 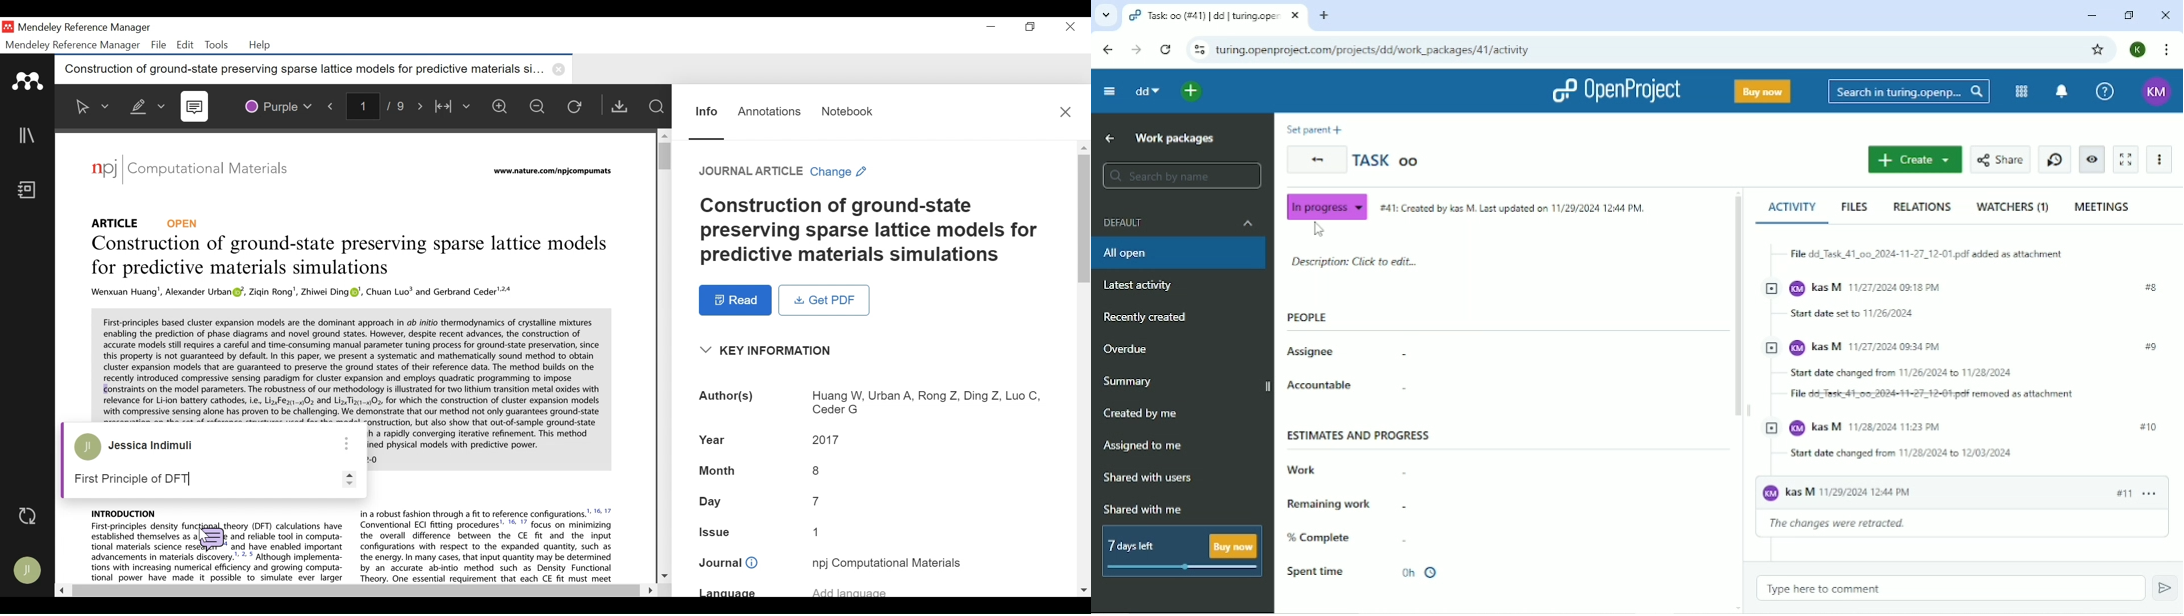 I want to click on People, so click(x=1311, y=317).